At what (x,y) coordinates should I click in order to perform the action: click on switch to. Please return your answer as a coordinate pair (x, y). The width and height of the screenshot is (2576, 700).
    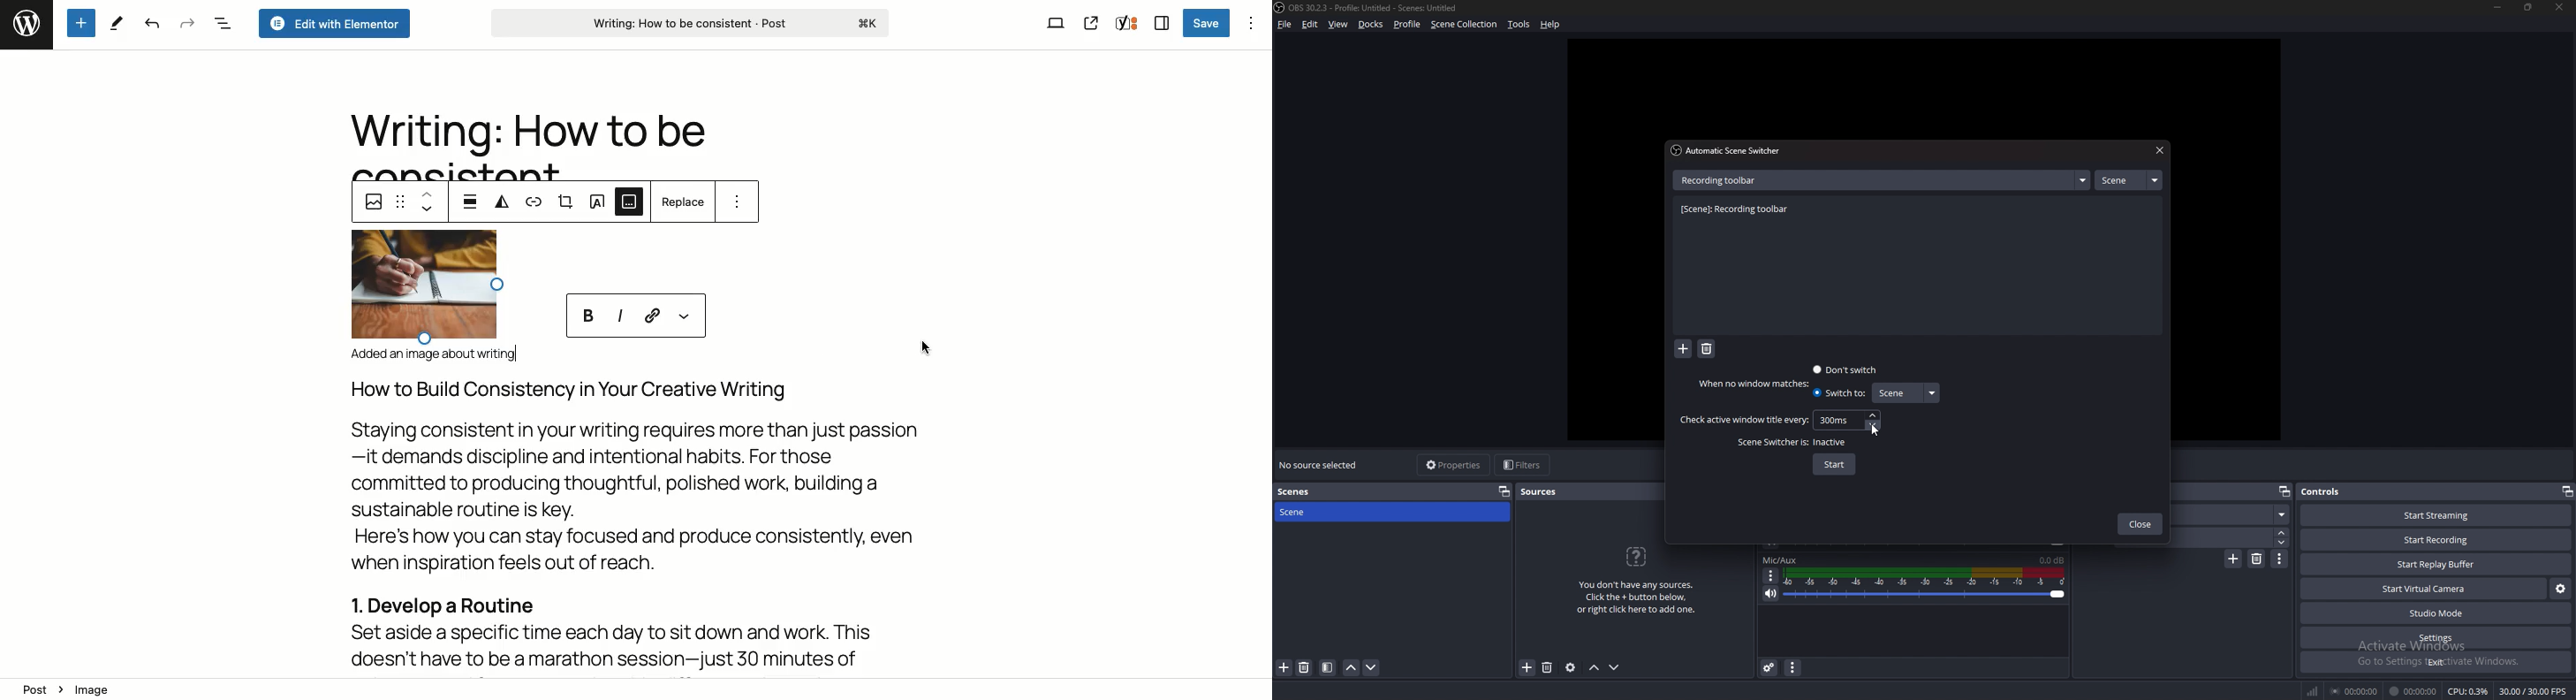
    Looking at the image, I should click on (1839, 393).